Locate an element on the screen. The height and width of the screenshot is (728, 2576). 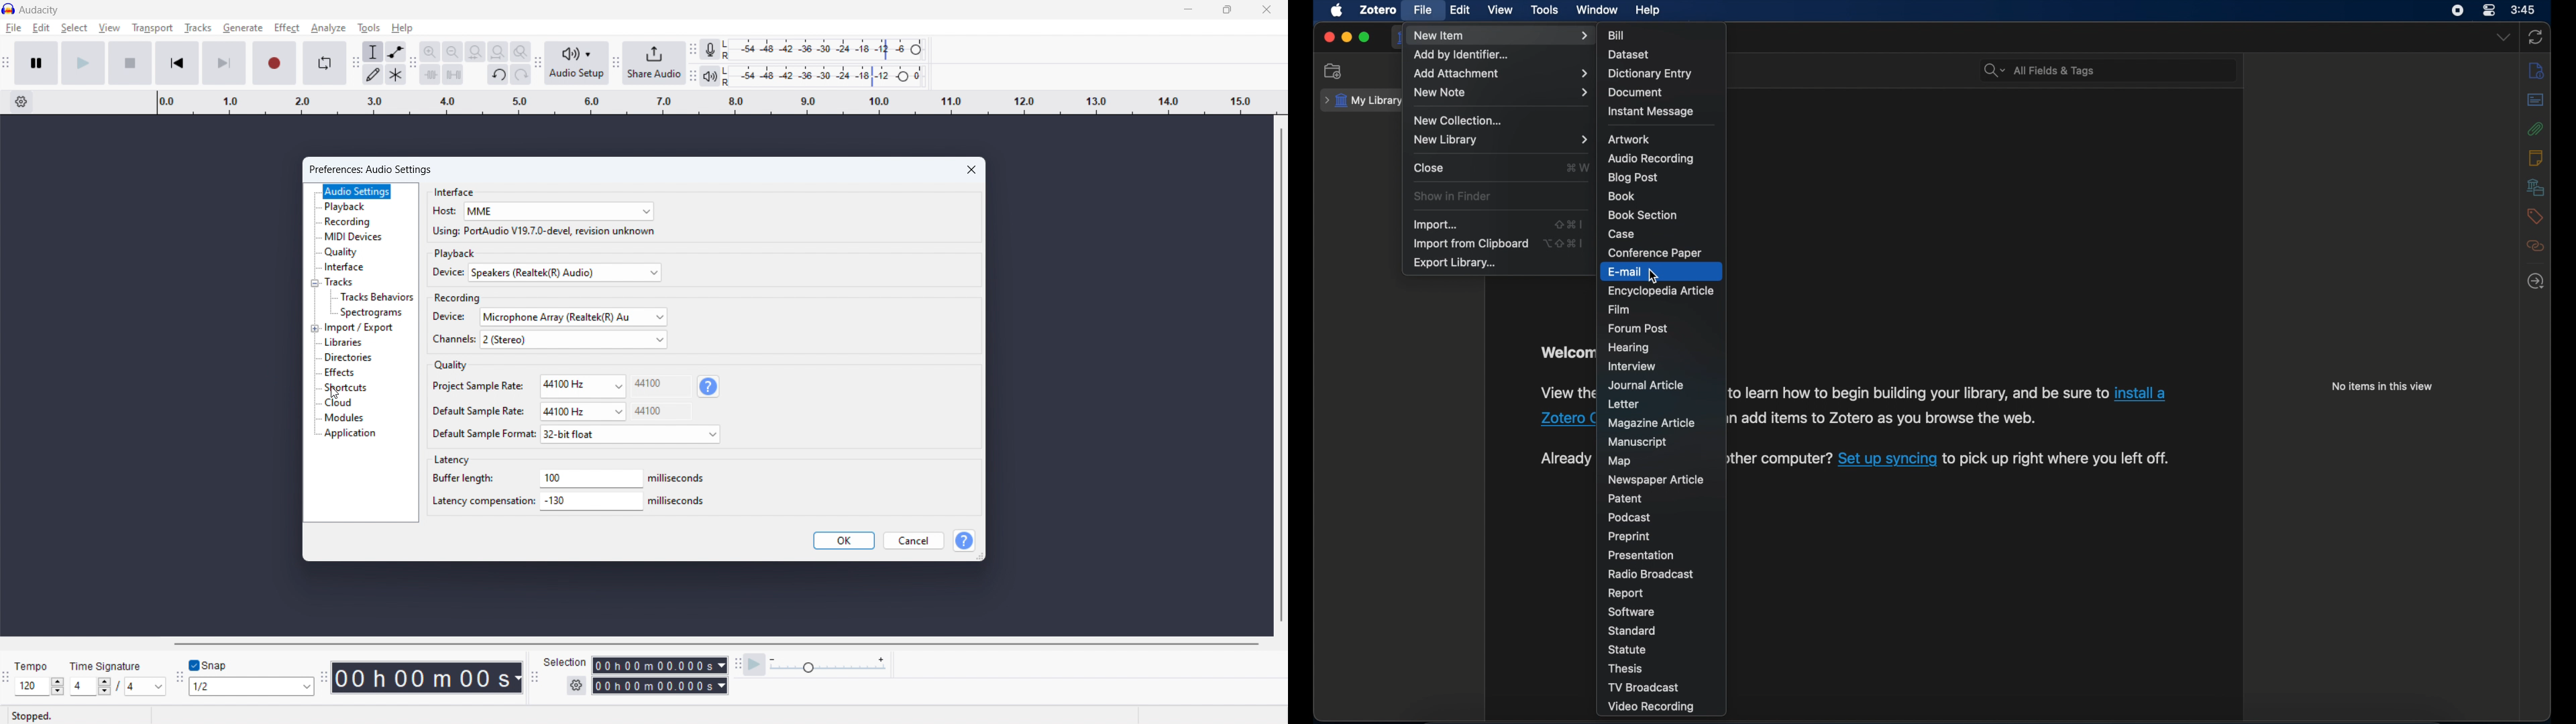
info is located at coordinates (2537, 70).